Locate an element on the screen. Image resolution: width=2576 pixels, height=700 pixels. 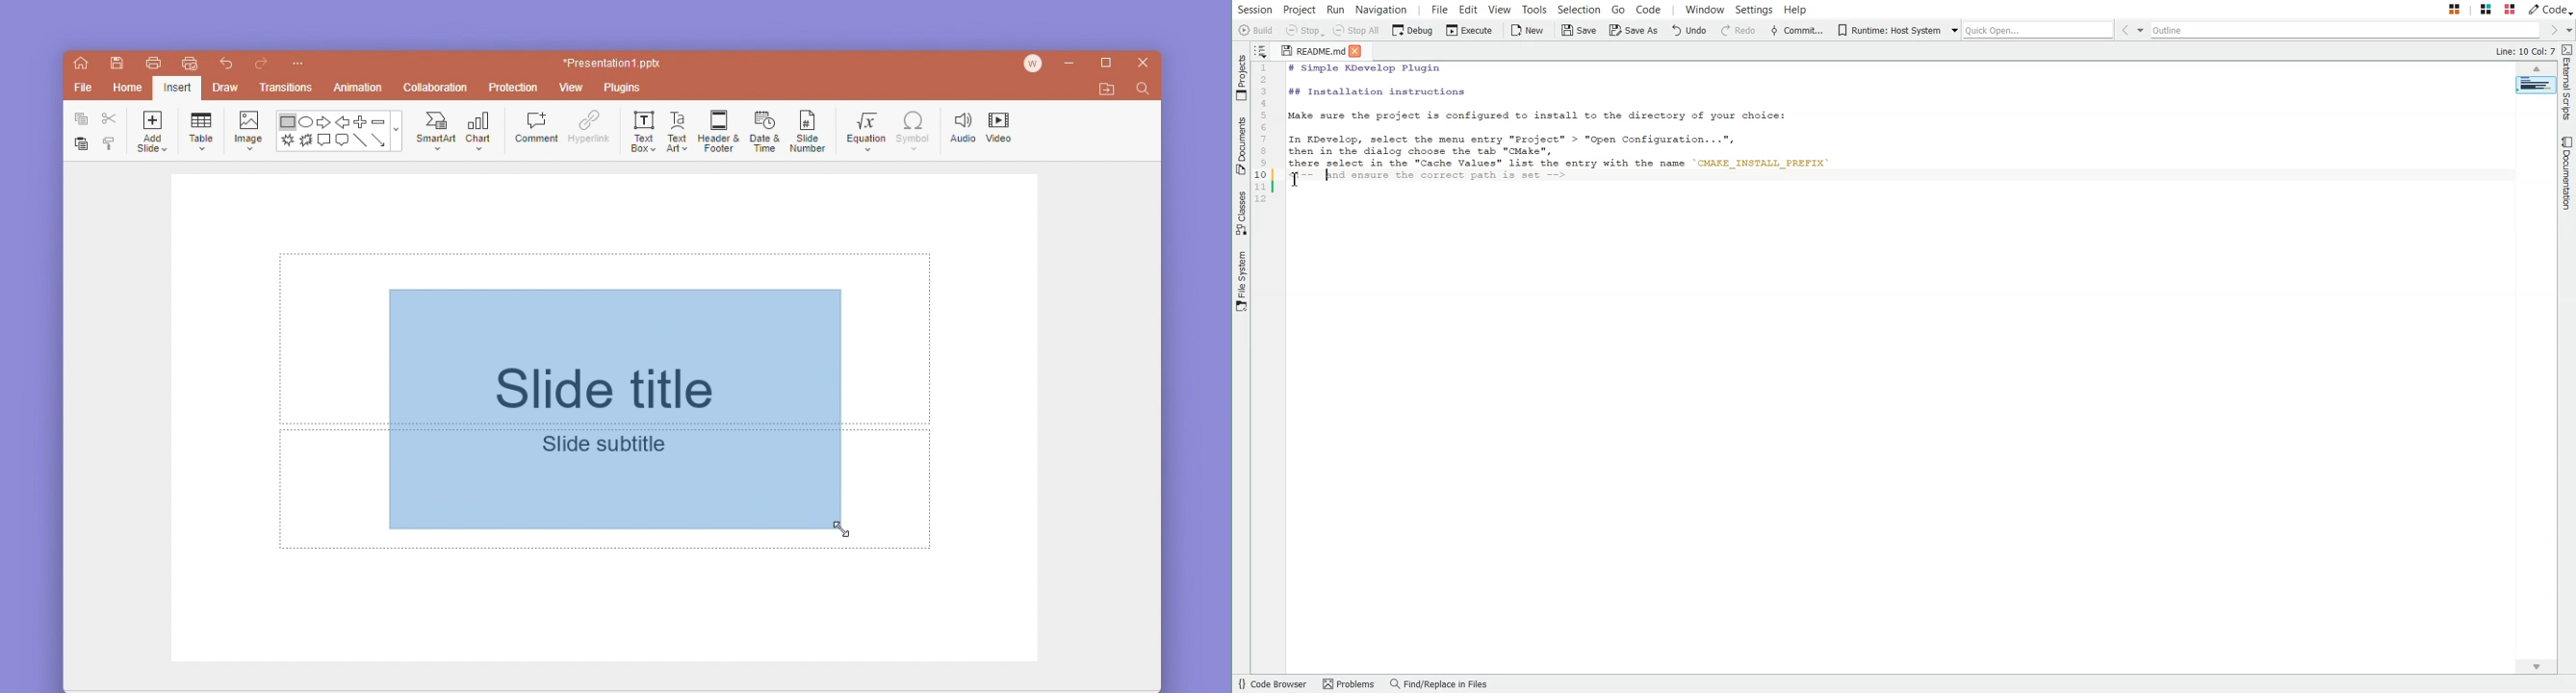
smartart is located at coordinates (437, 130).